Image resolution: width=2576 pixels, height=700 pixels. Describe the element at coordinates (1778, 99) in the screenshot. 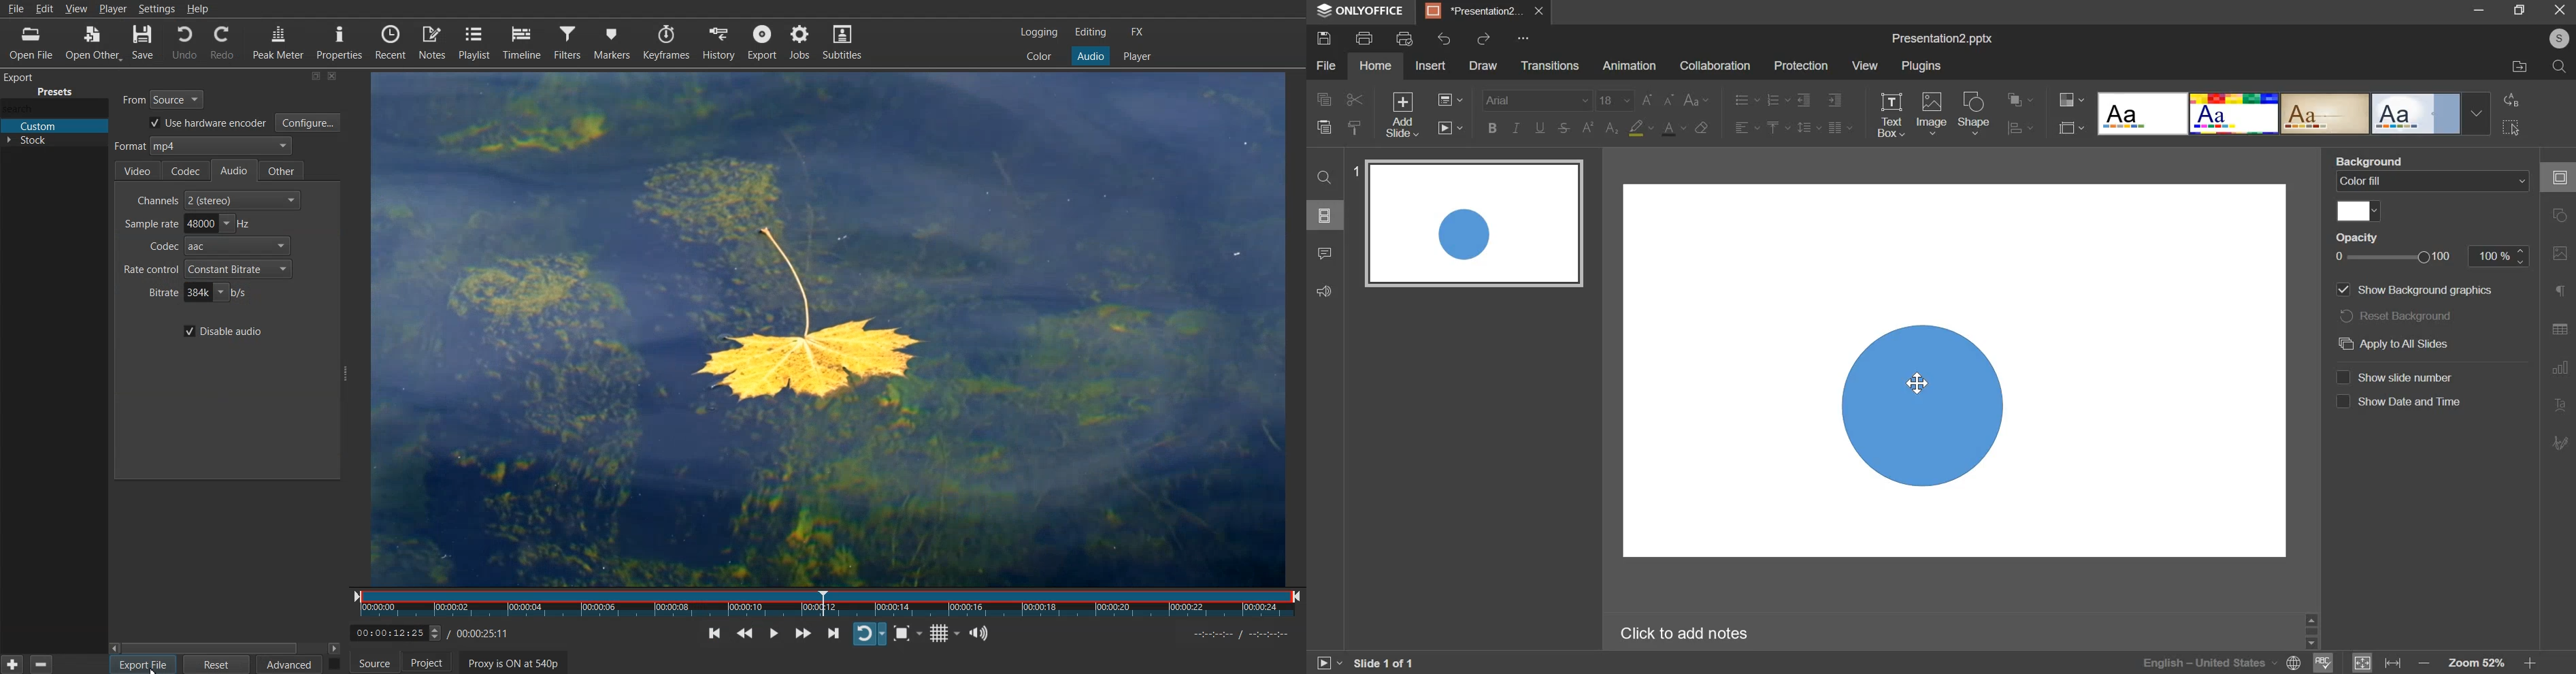

I see `numbering` at that location.